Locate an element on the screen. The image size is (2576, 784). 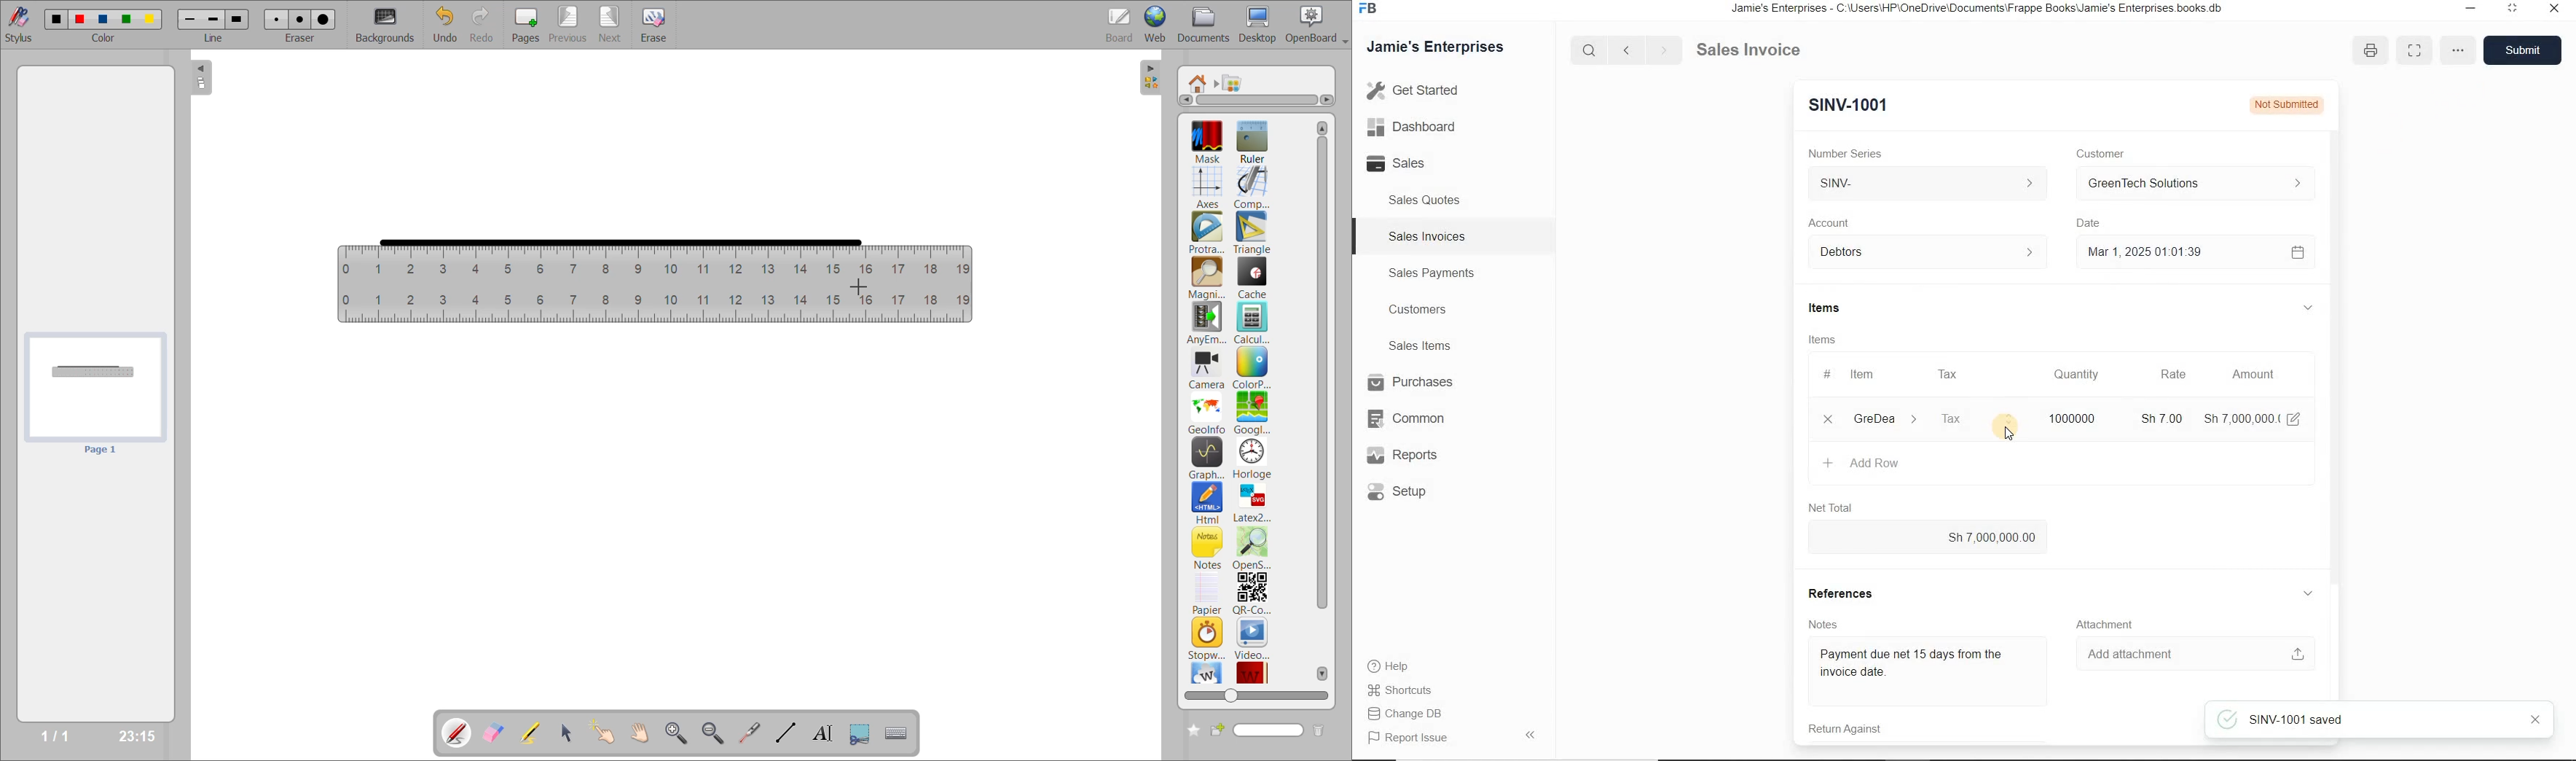
Change DB is located at coordinates (1407, 713).